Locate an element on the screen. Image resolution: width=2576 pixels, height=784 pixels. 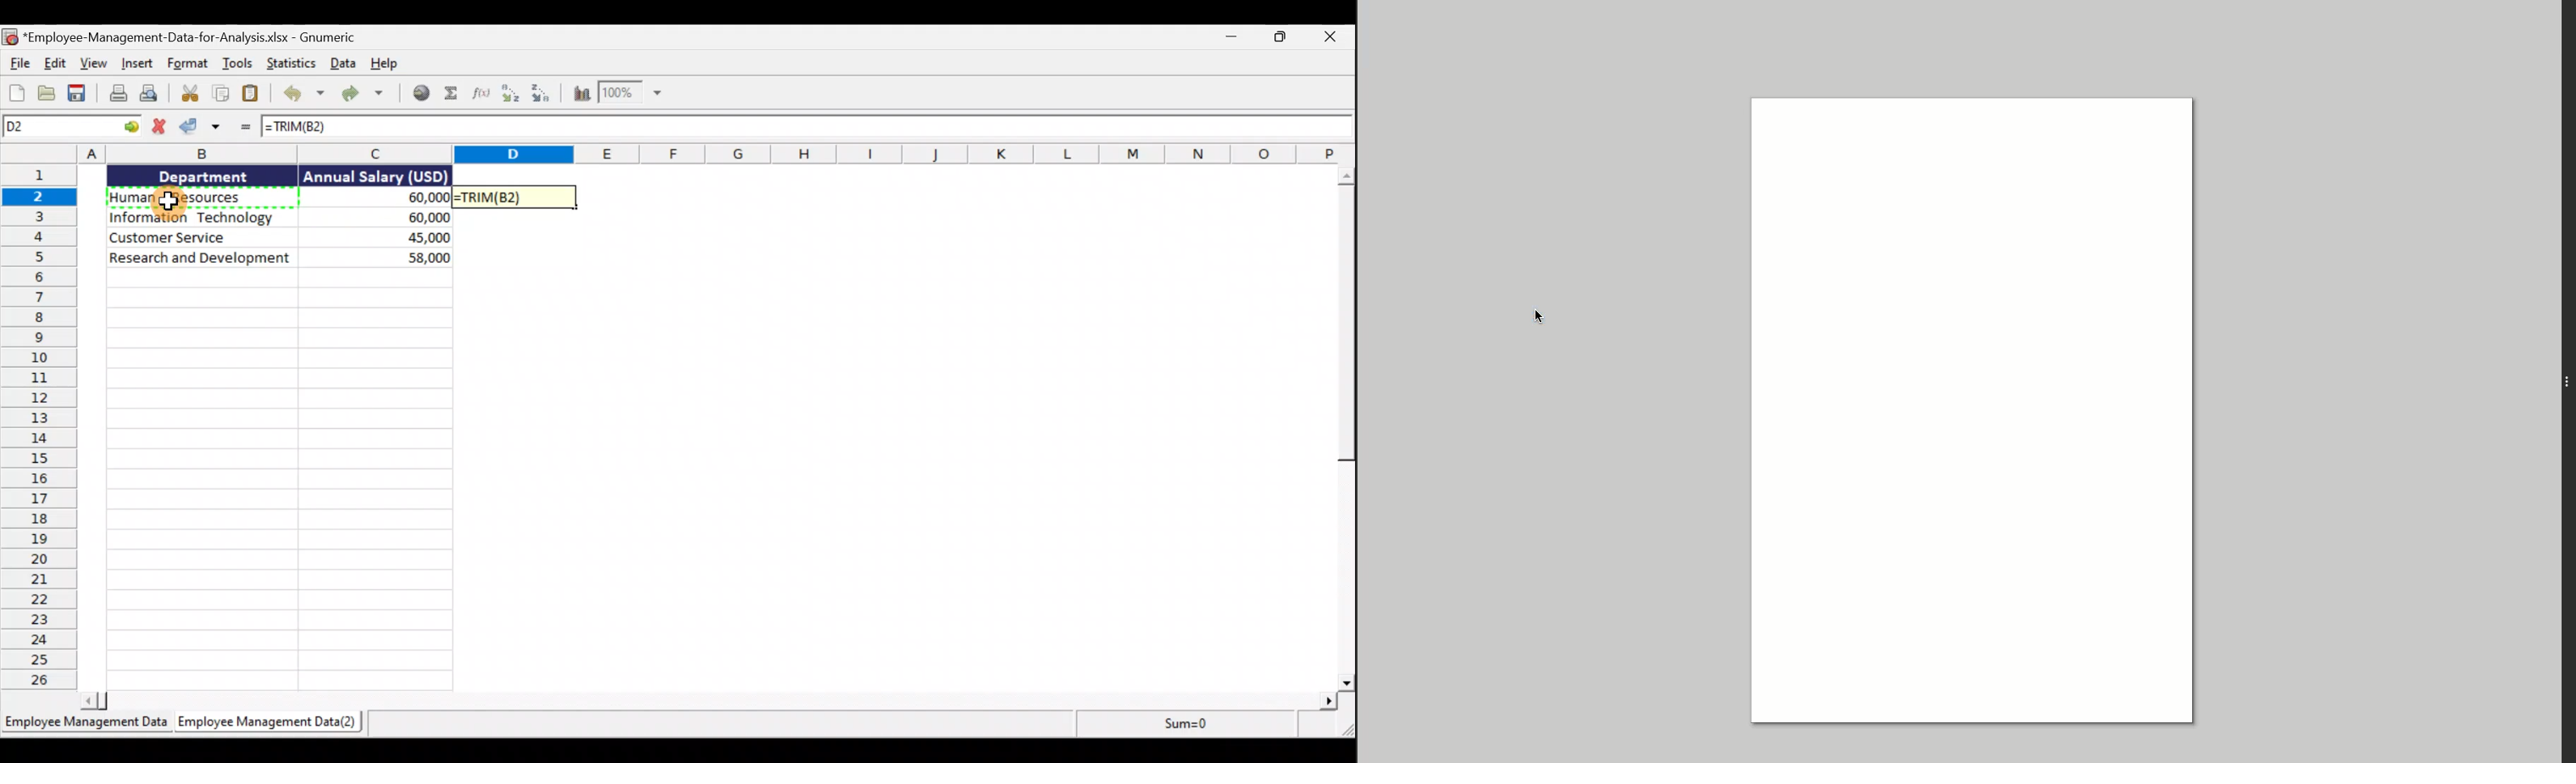
Statistics is located at coordinates (292, 64).